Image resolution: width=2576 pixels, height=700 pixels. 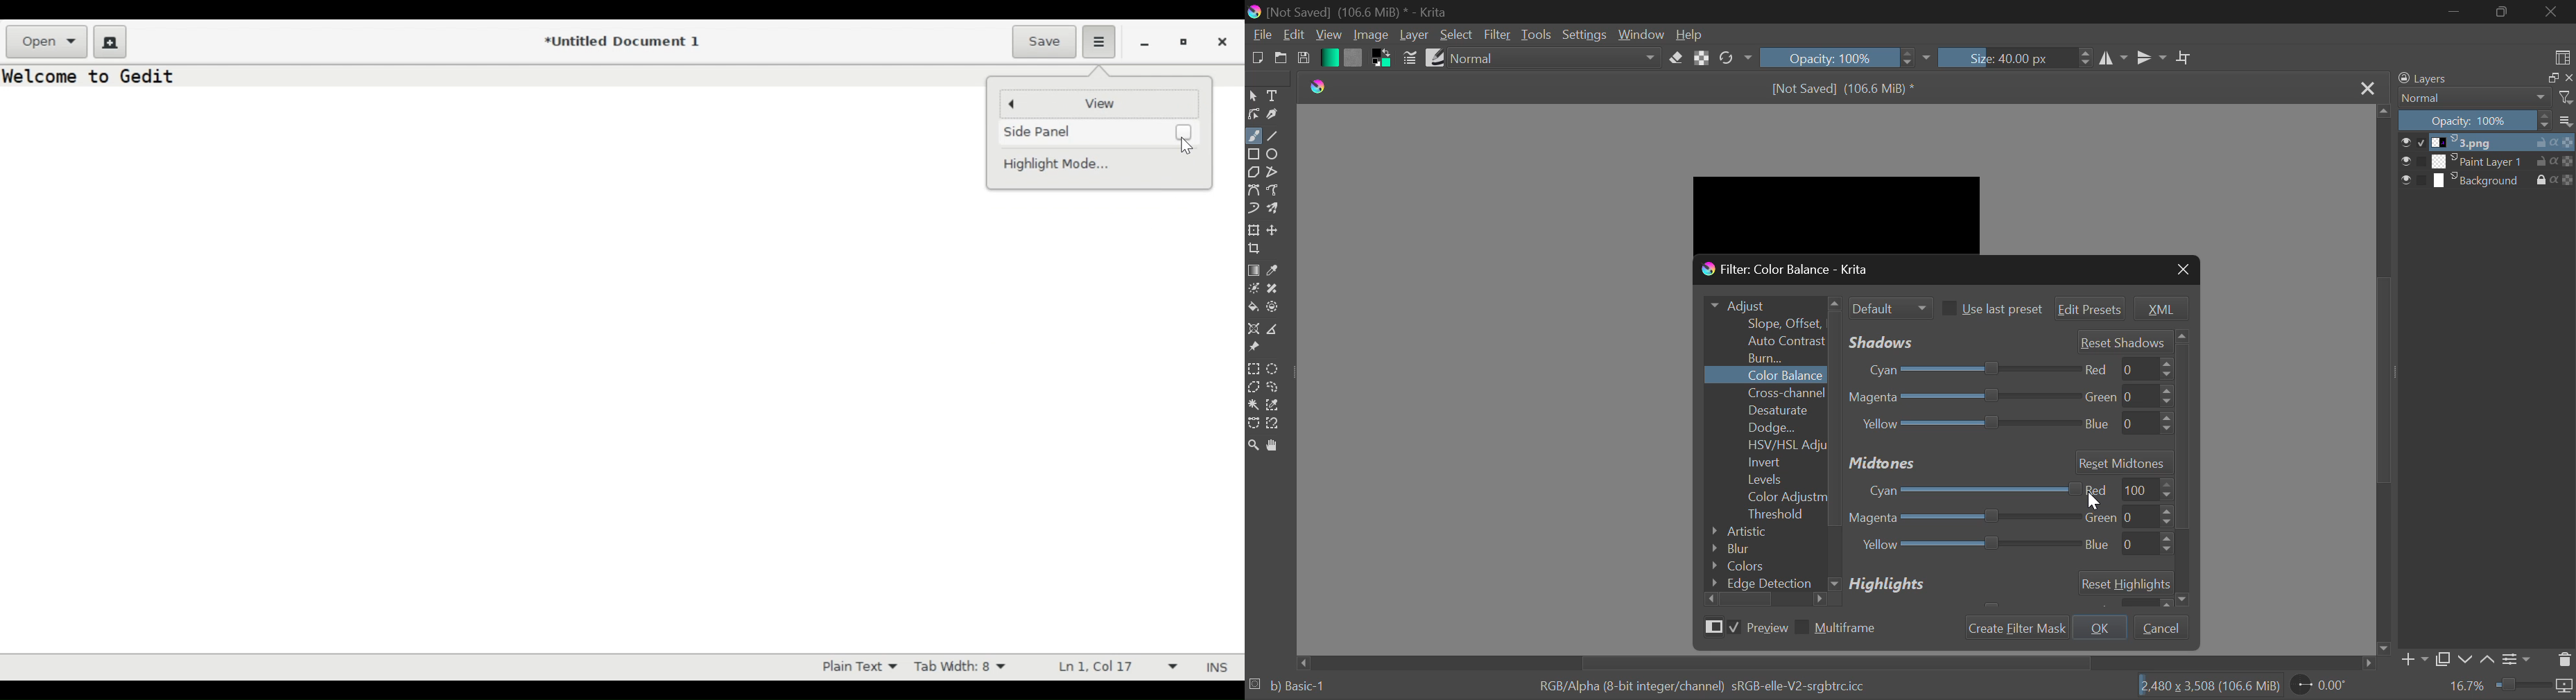 I want to click on Dodge, so click(x=1765, y=427).